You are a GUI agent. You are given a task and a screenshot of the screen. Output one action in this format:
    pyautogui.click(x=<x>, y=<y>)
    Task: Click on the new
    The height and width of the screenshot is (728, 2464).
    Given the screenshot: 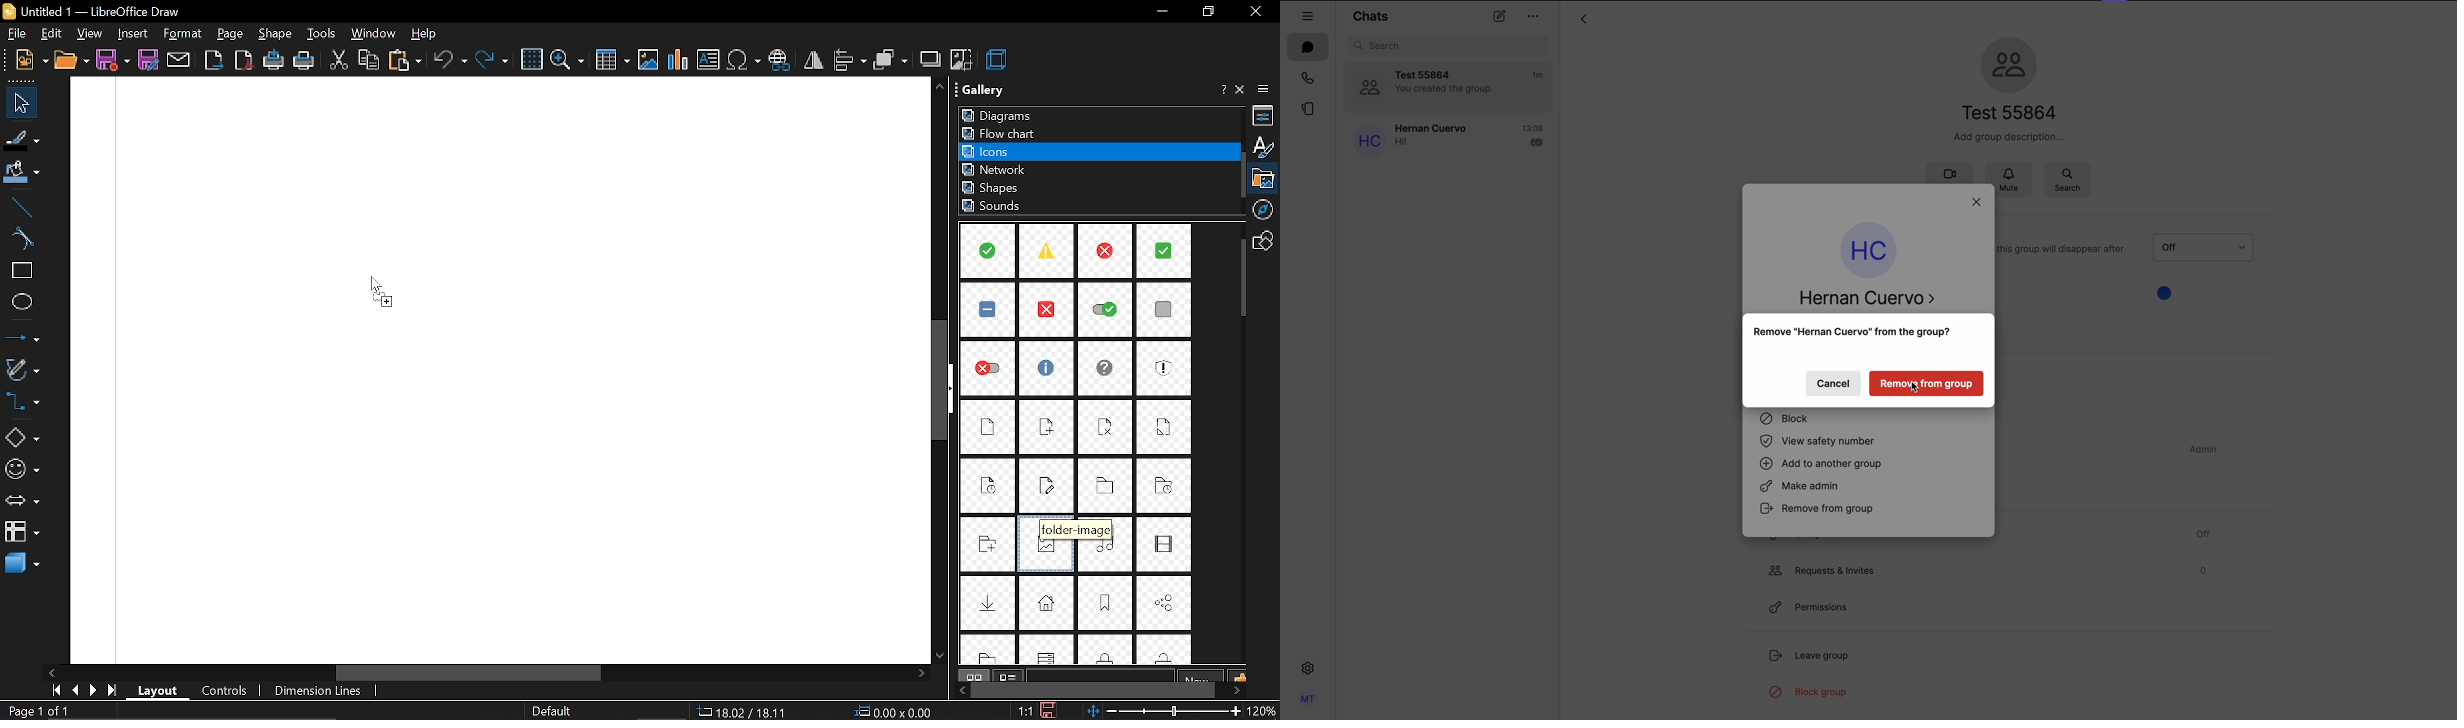 What is the action you would take?
    pyautogui.click(x=25, y=59)
    